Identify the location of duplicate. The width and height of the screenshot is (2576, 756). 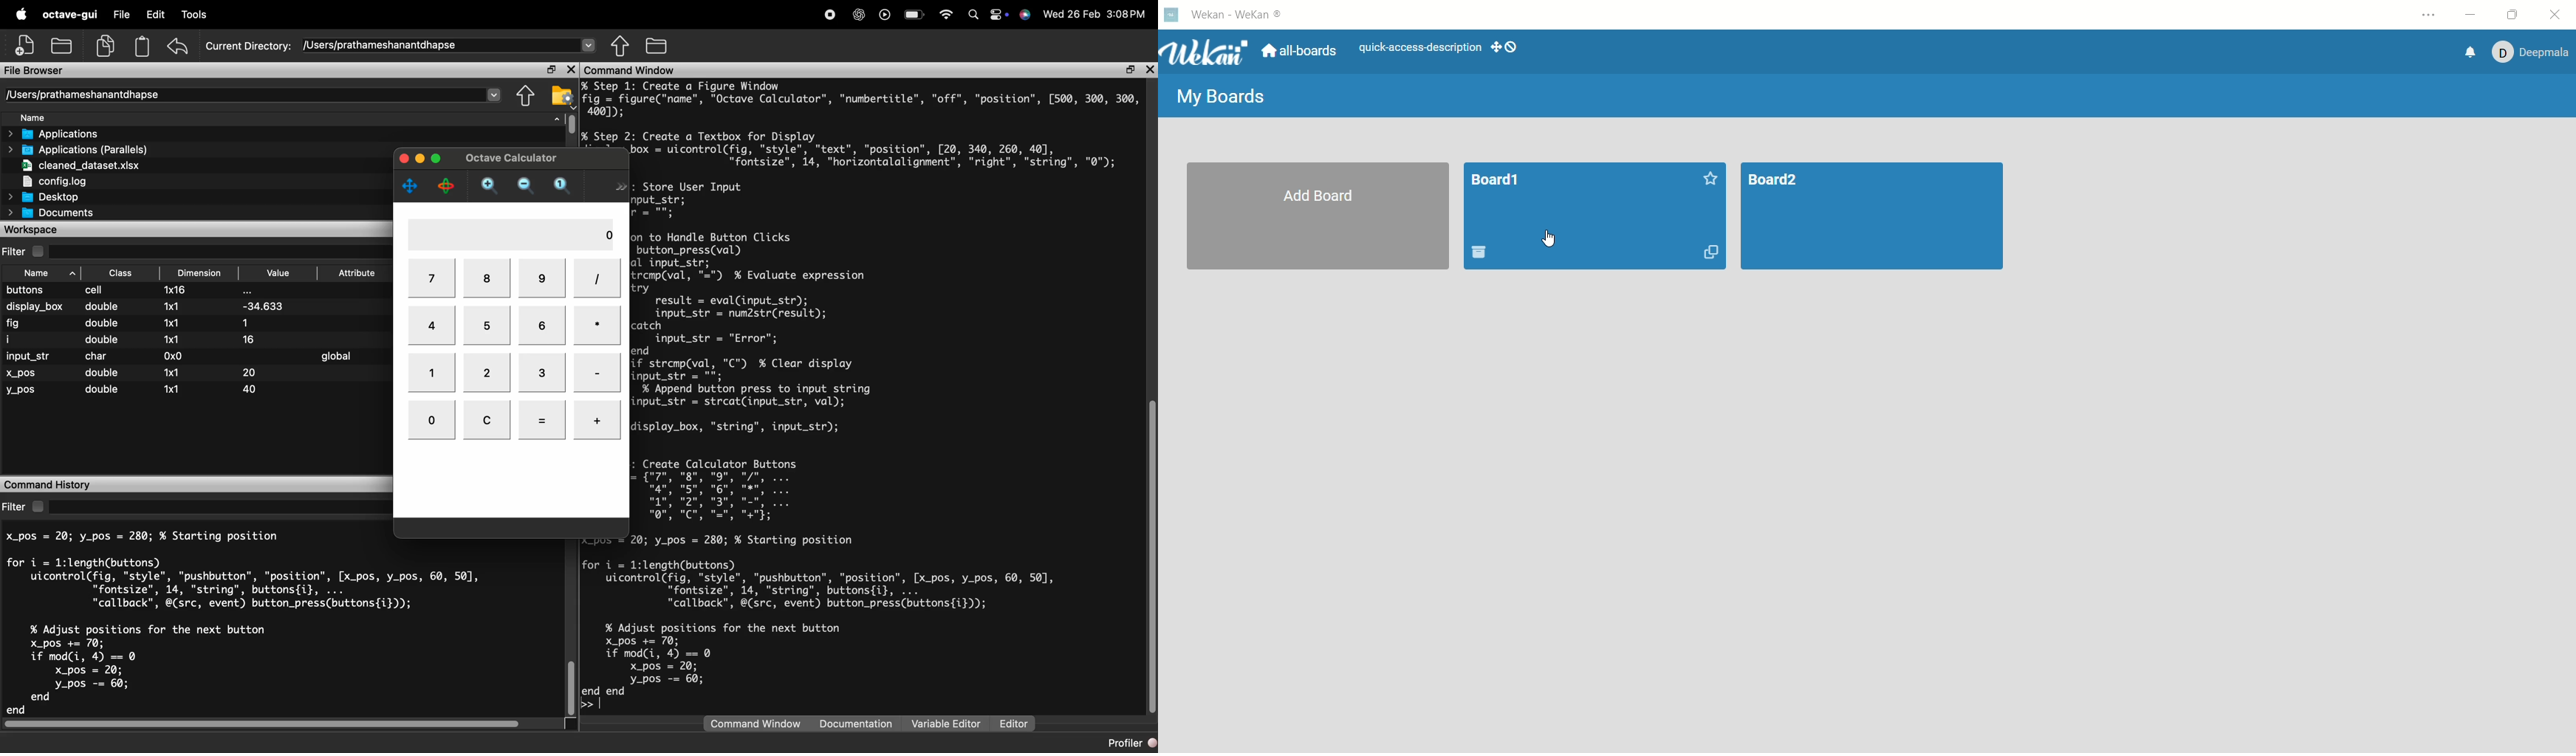
(1711, 251).